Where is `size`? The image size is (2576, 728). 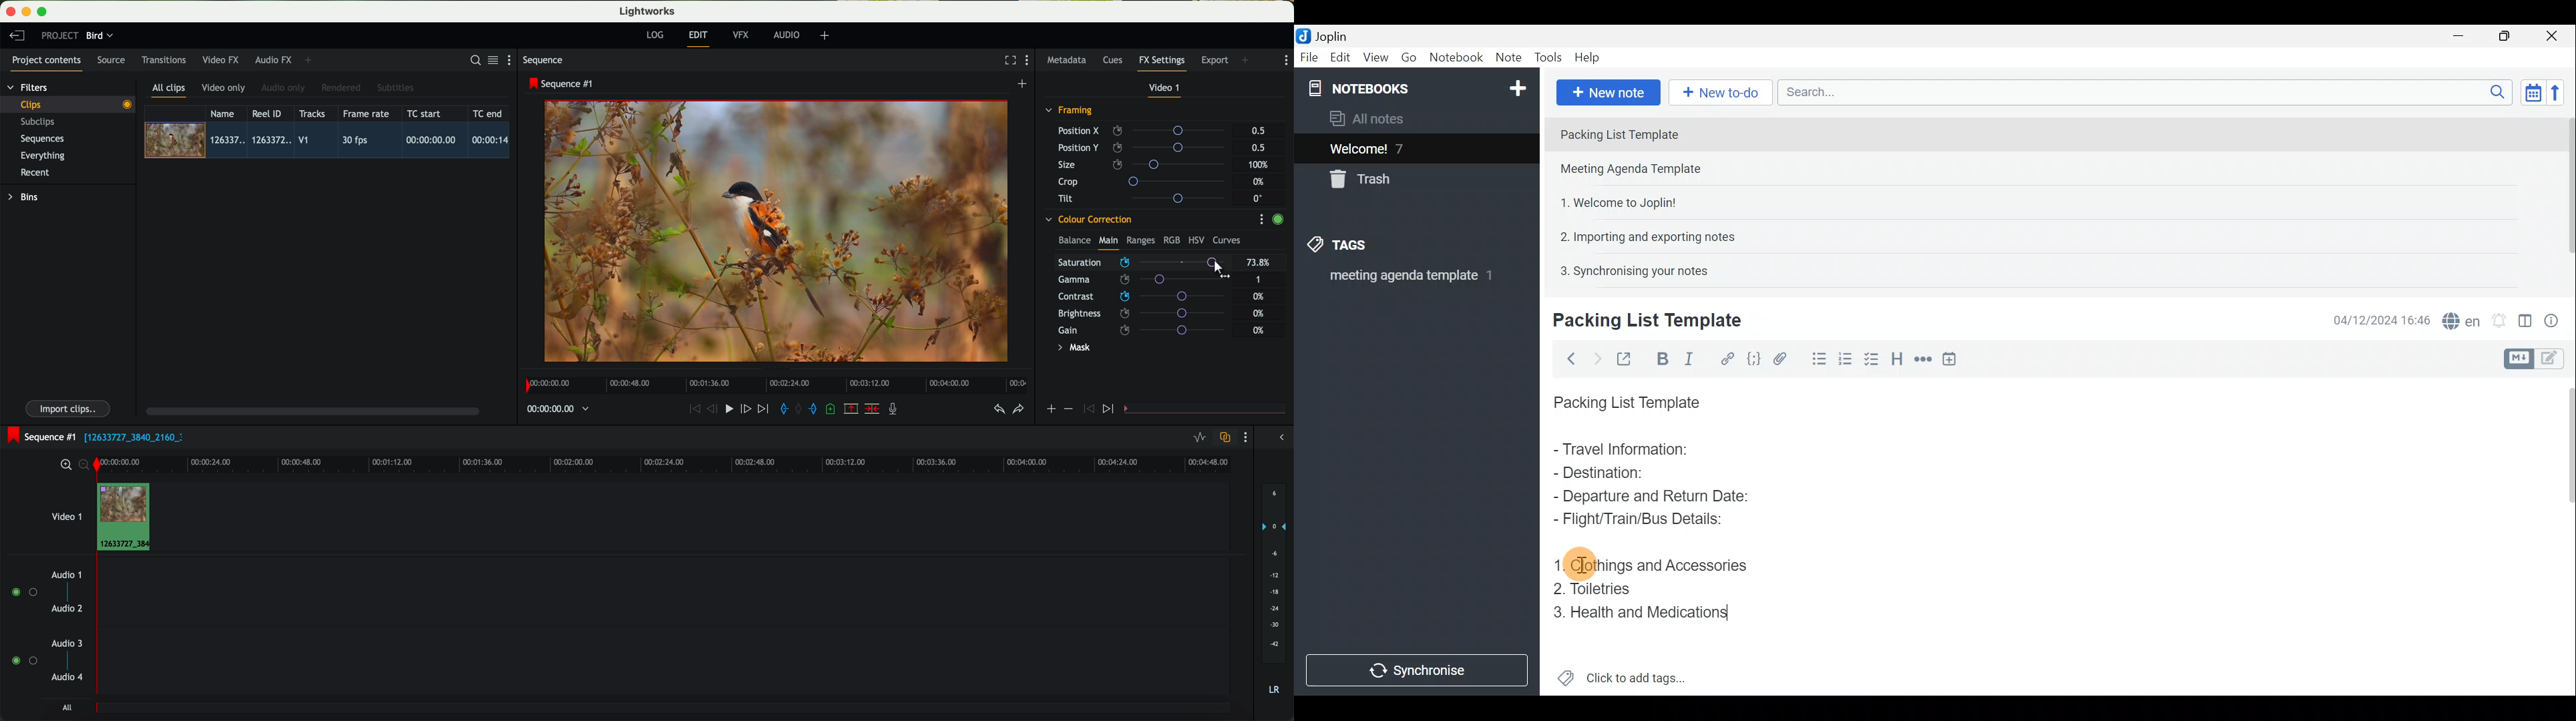
size is located at coordinates (1144, 165).